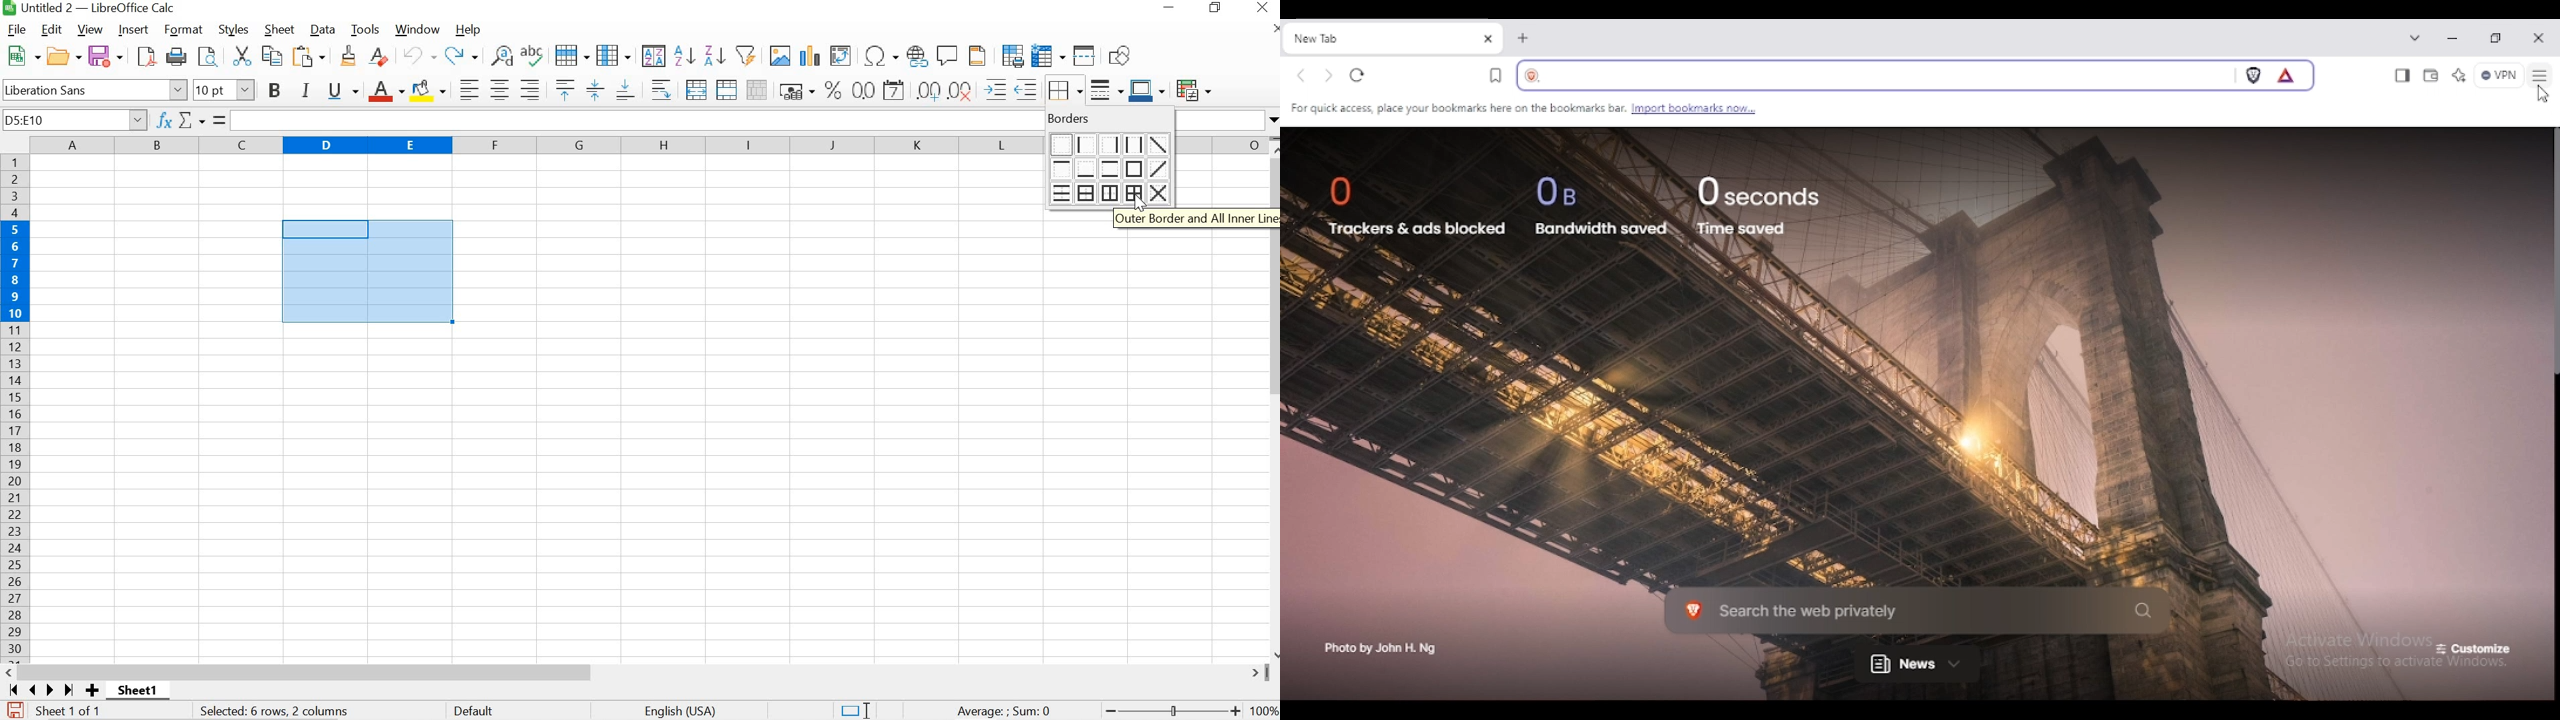  Describe the element at coordinates (978, 56) in the screenshot. I see `headers and footers` at that location.